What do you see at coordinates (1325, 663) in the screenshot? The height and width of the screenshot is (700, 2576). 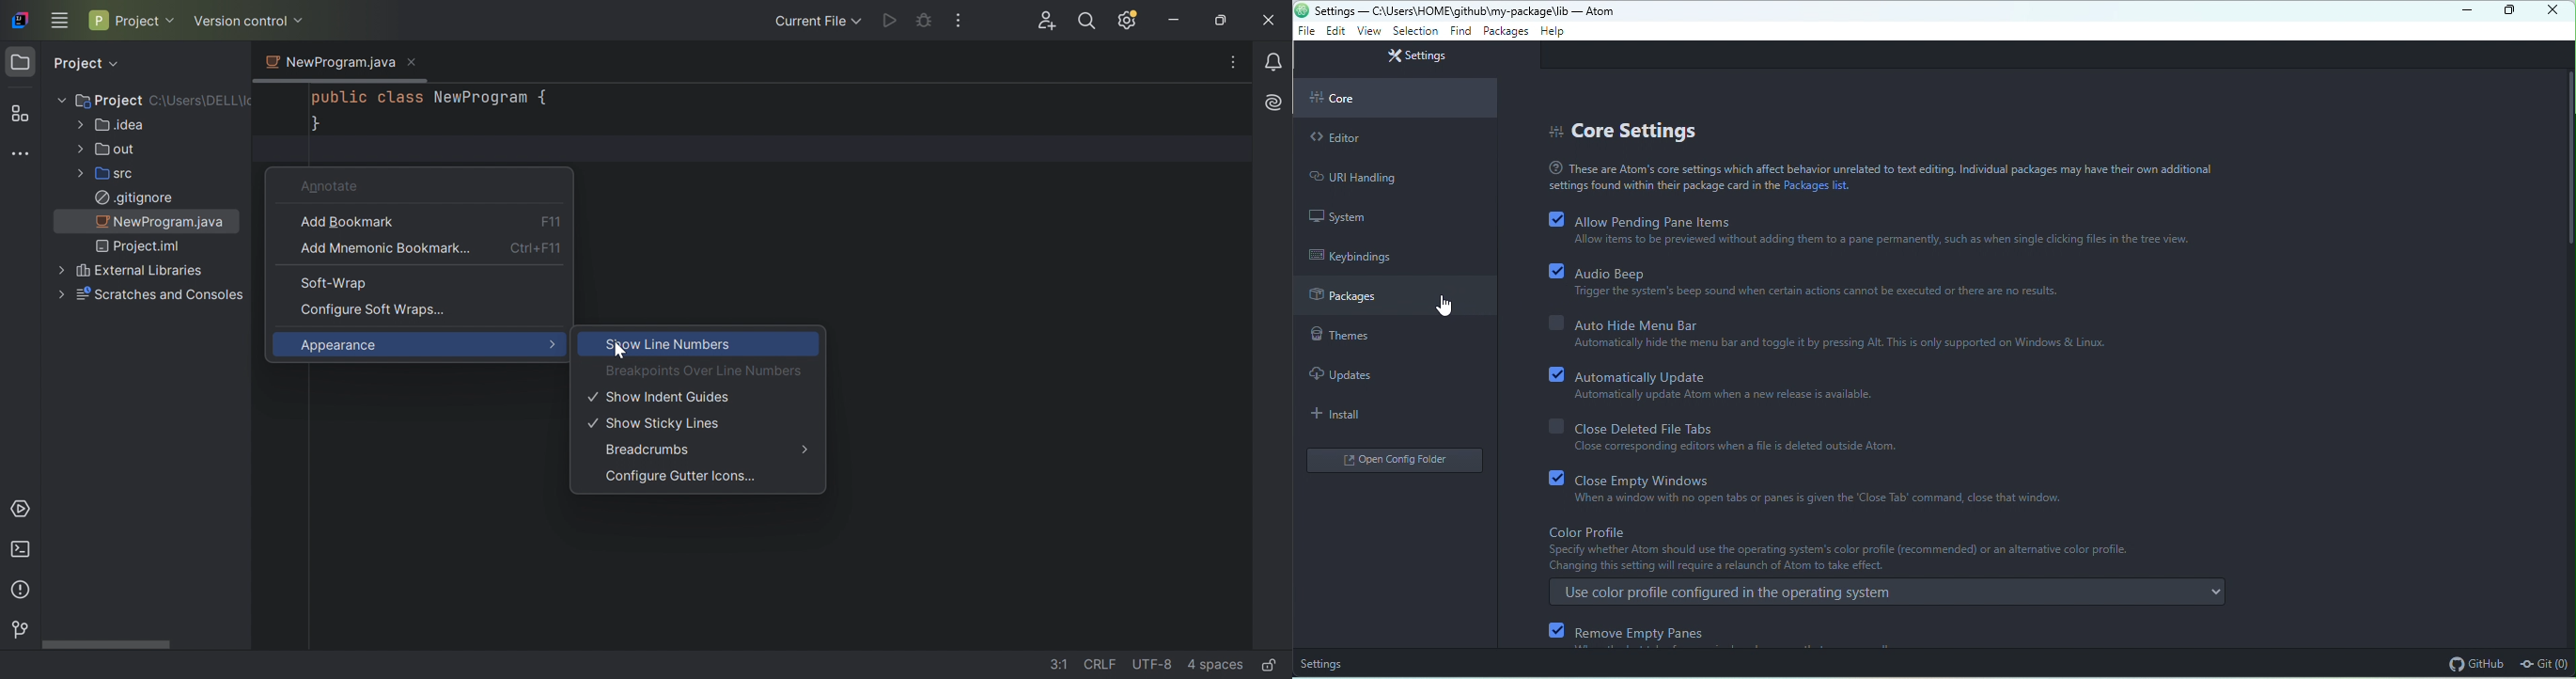 I see `settings` at bounding box center [1325, 663].